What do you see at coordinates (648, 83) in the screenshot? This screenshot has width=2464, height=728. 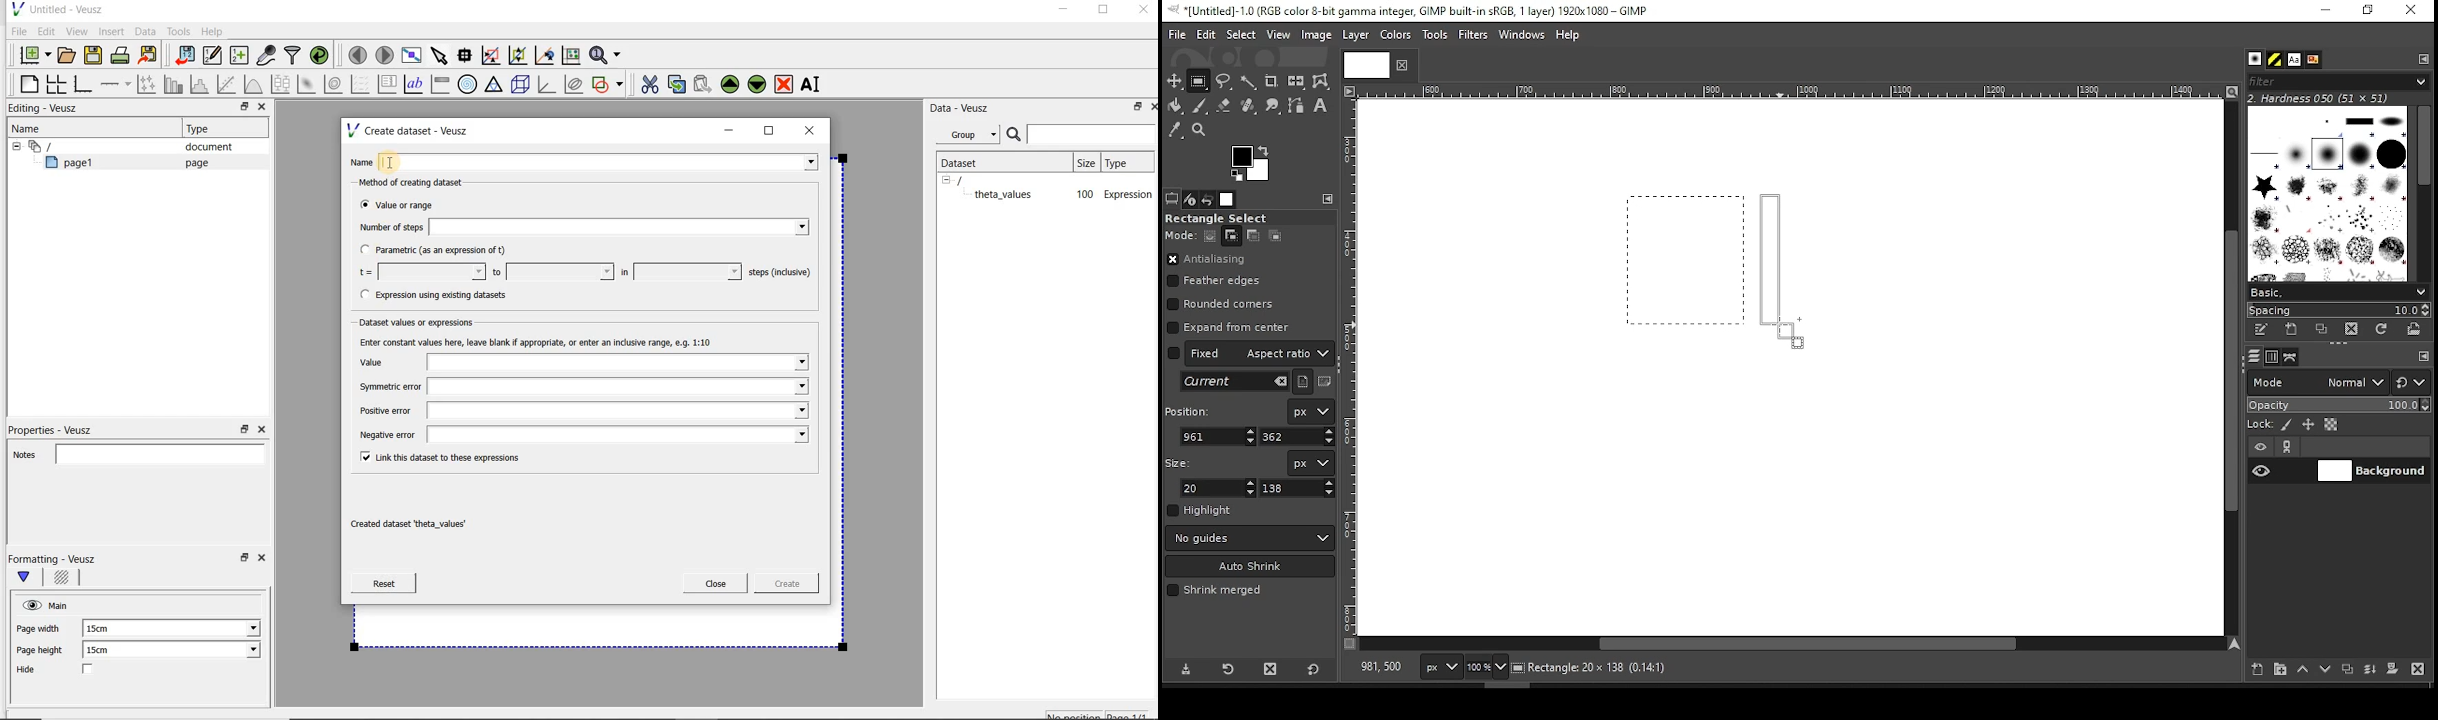 I see `cut the selected widget` at bounding box center [648, 83].